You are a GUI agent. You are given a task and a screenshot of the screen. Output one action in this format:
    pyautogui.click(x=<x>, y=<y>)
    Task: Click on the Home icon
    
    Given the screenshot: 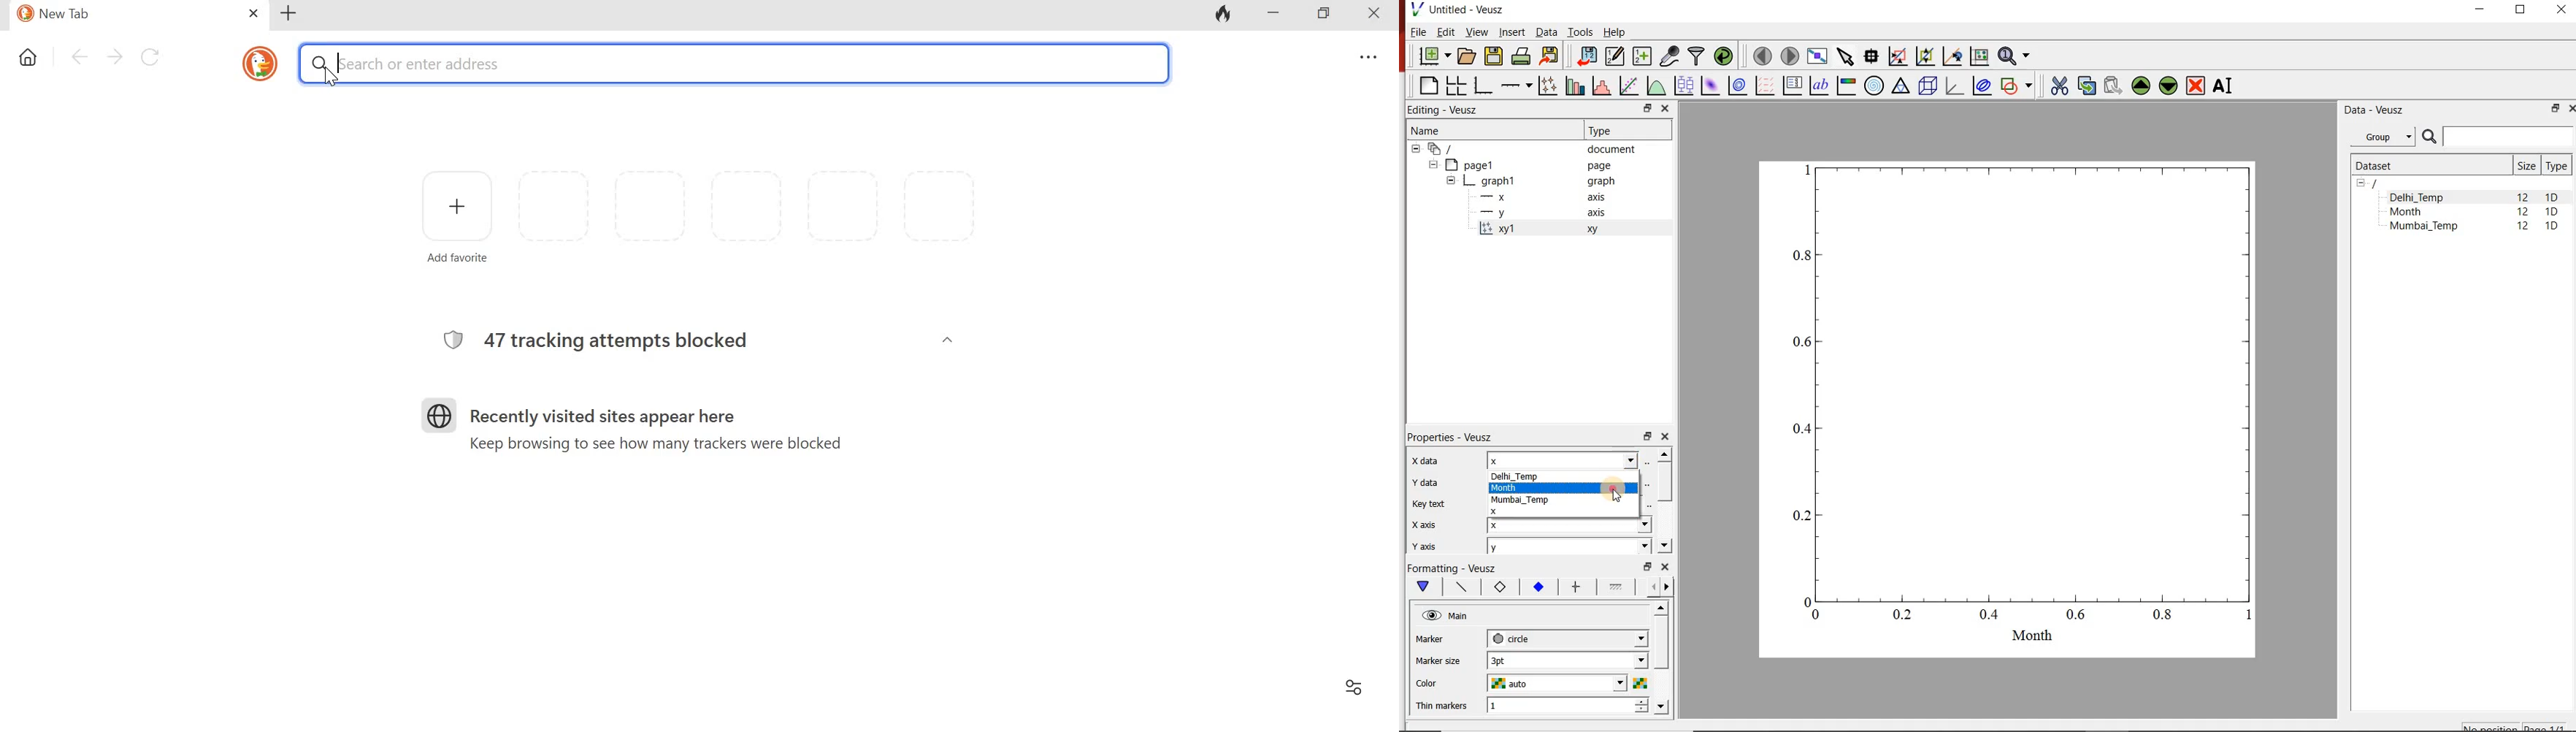 What is the action you would take?
    pyautogui.click(x=27, y=59)
    